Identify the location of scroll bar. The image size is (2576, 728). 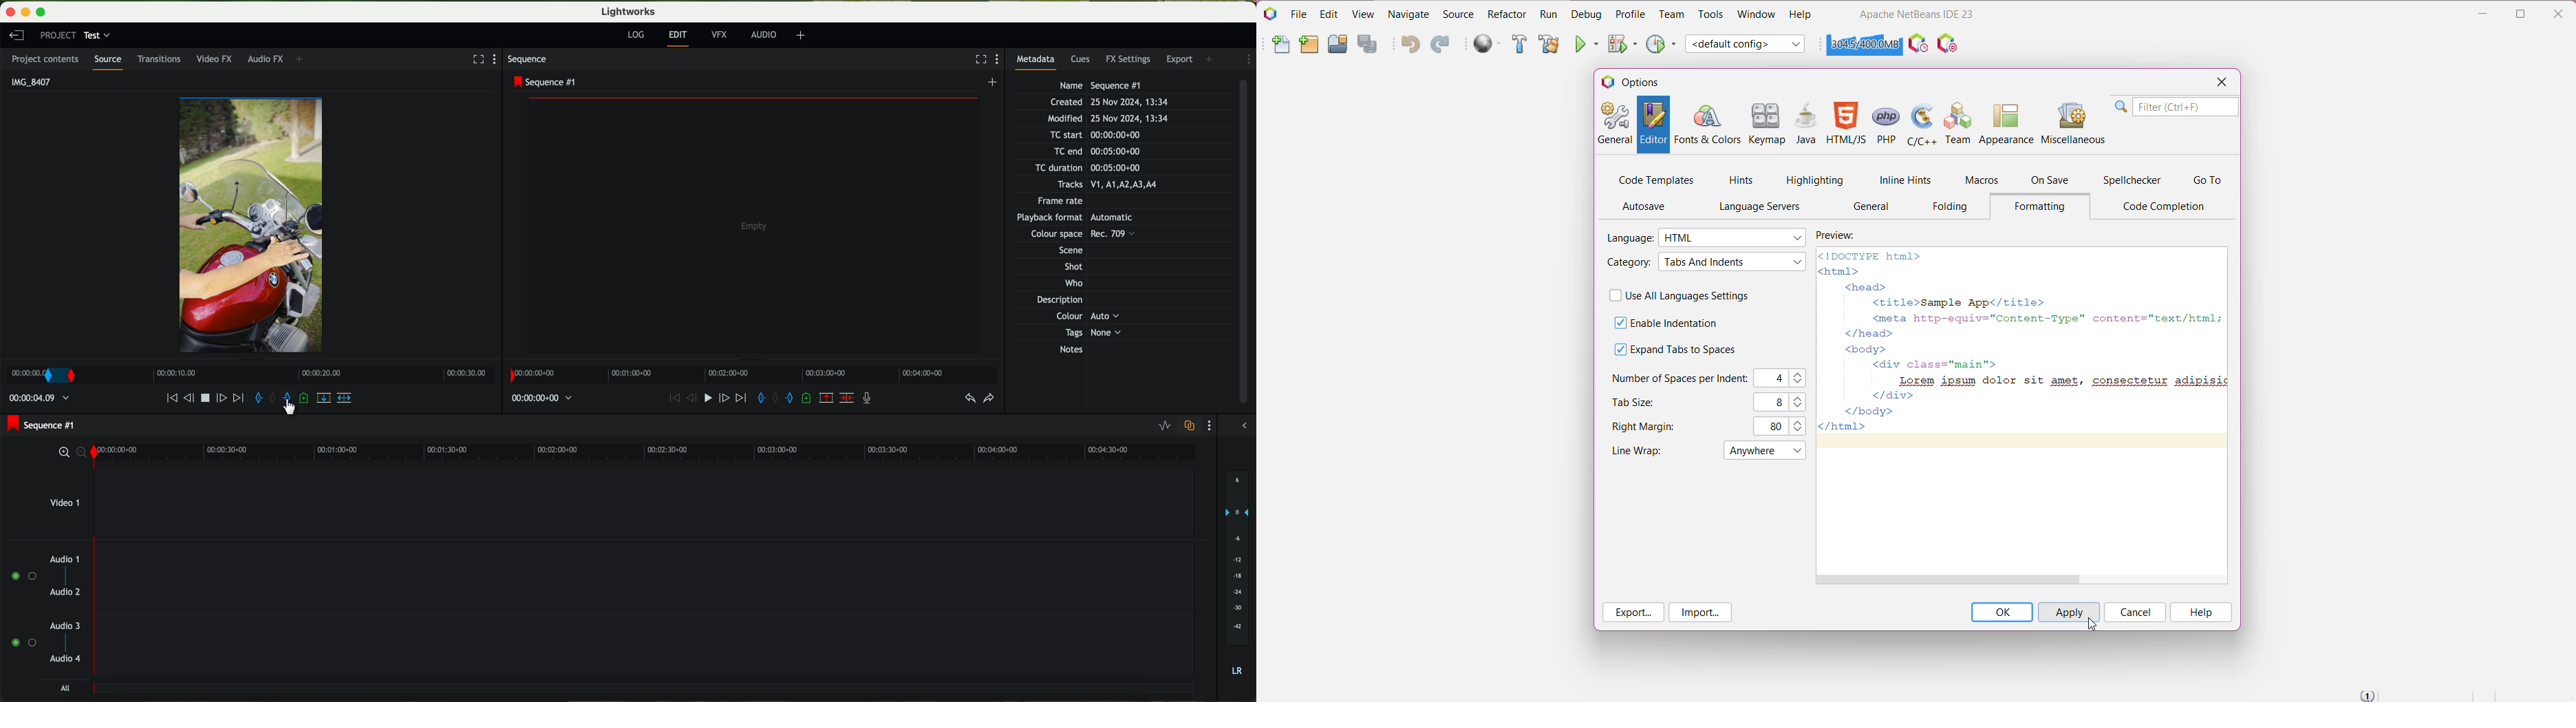
(1248, 243).